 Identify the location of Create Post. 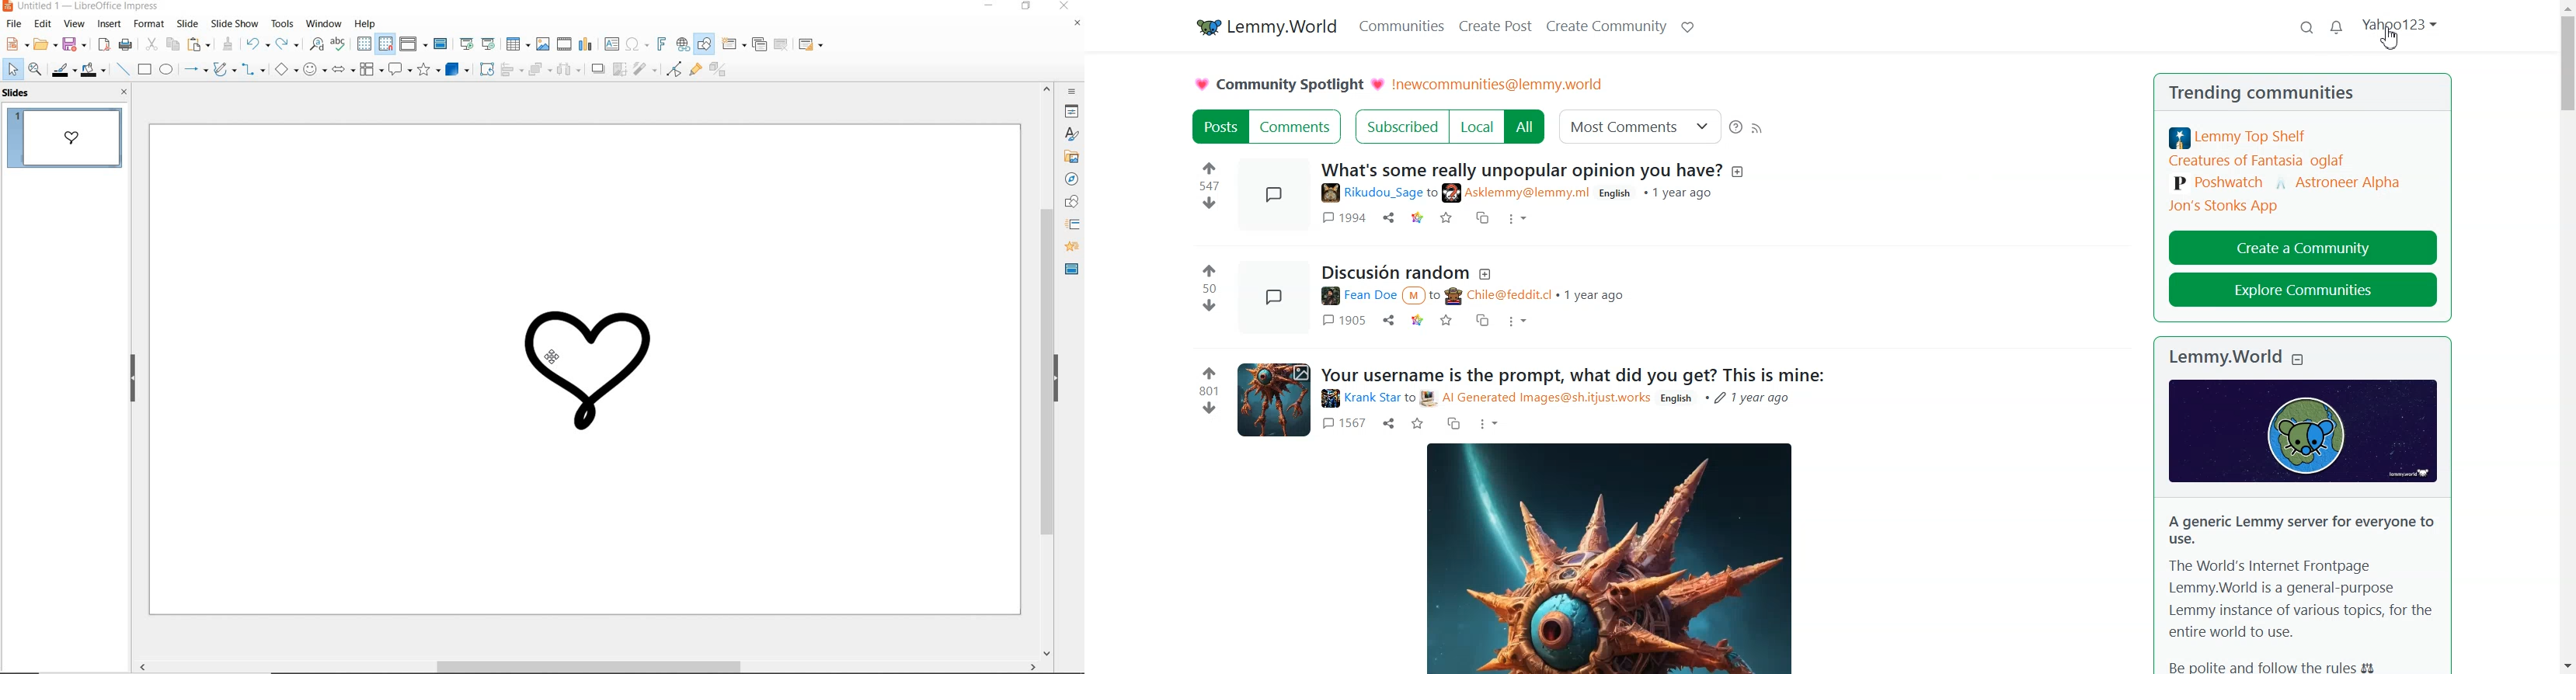
(1497, 25).